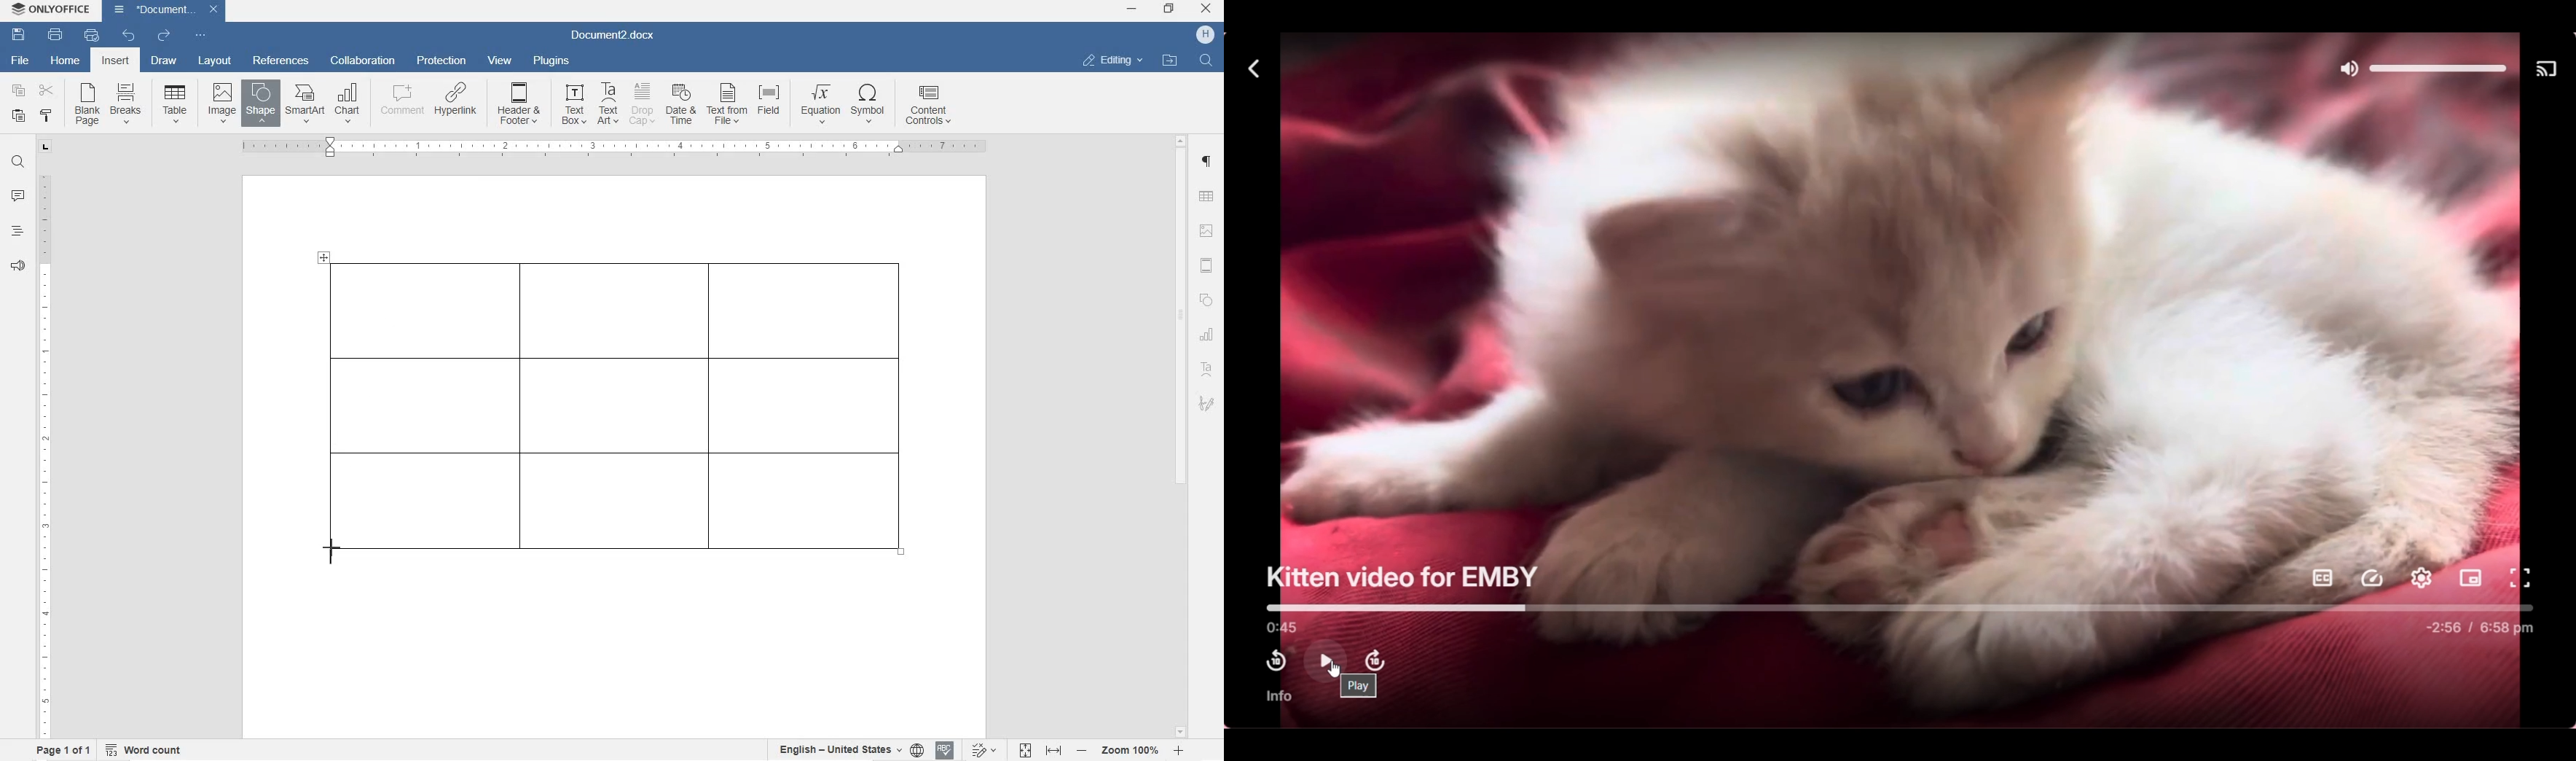 The height and width of the screenshot is (784, 2576). I want to click on SYMBOL, so click(869, 106).